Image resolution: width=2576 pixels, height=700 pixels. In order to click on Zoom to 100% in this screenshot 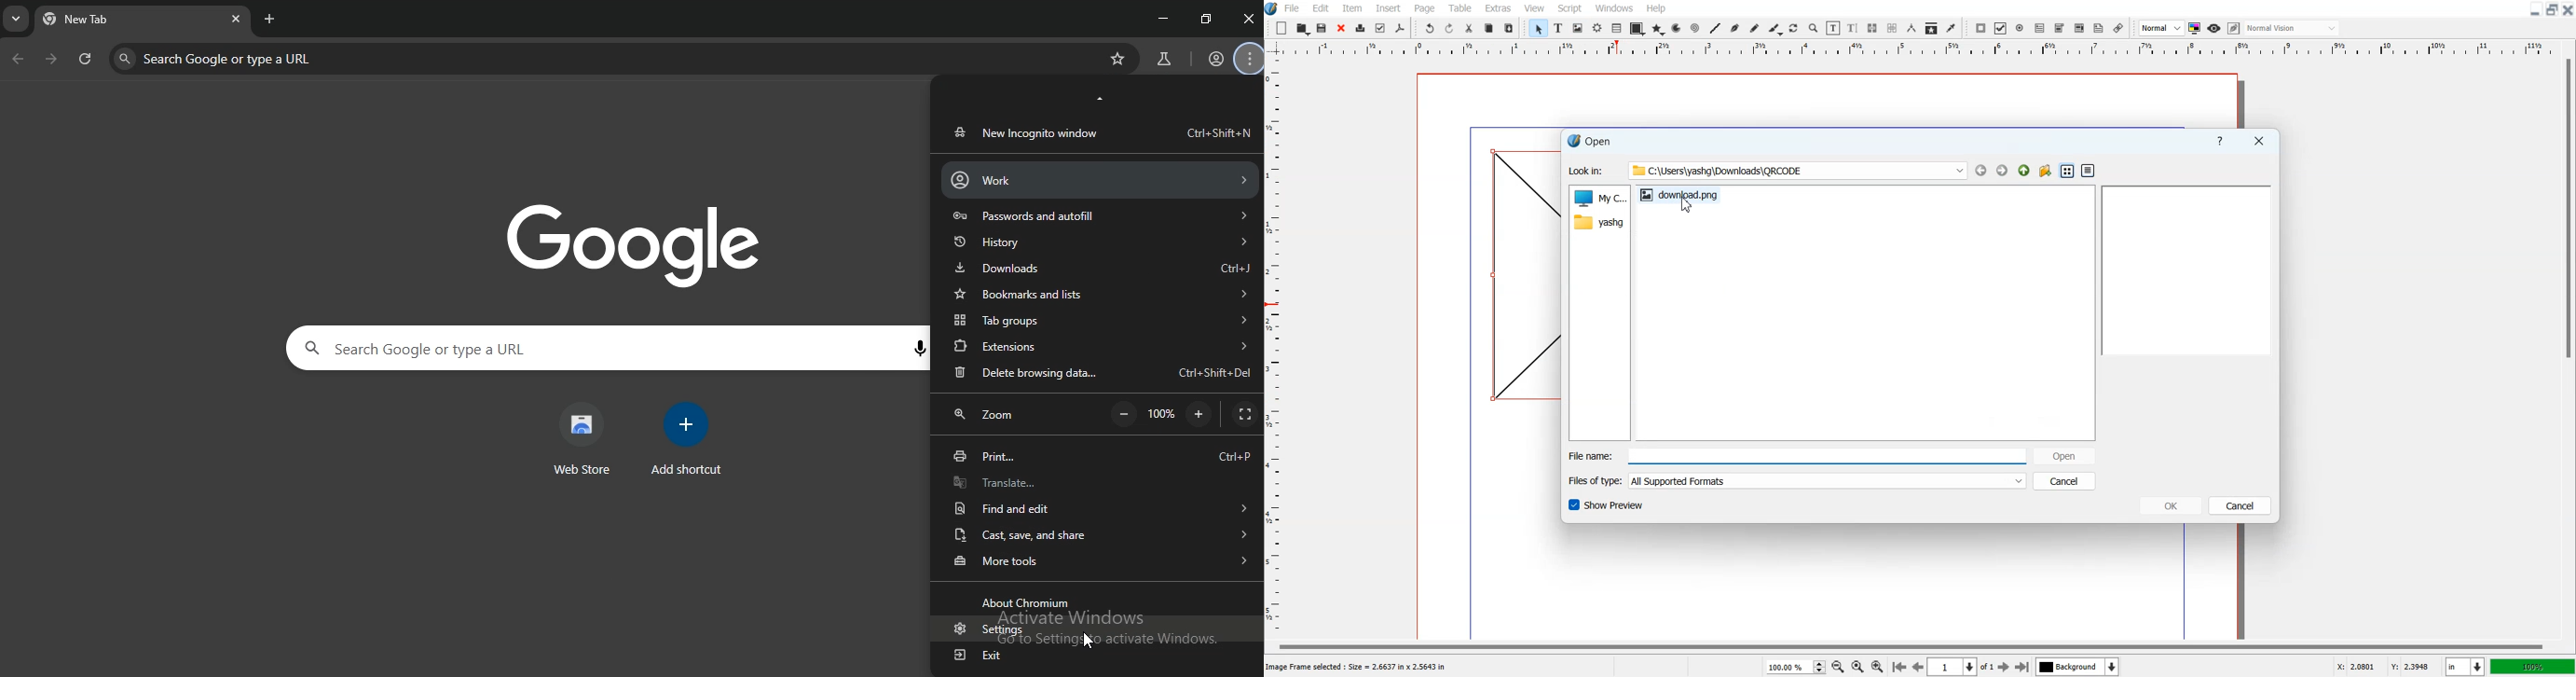, I will do `click(1857, 666)`.